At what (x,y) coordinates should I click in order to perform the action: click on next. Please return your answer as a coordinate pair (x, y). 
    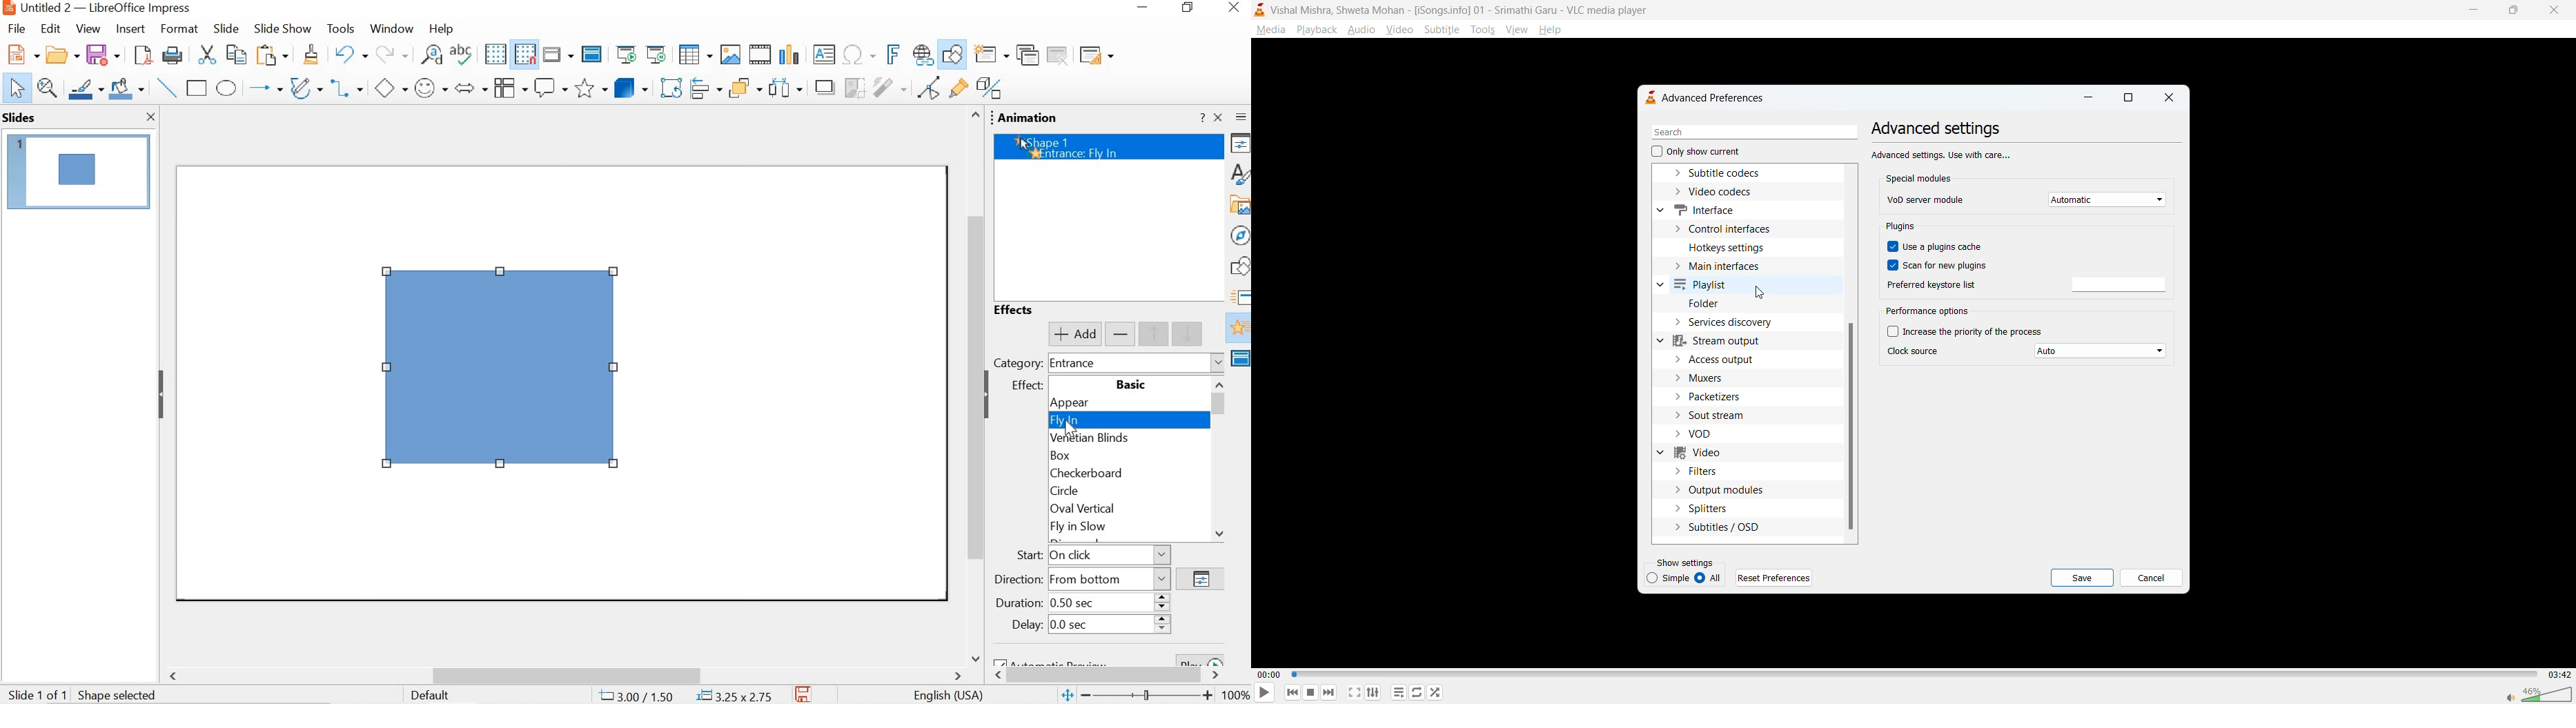
    Looking at the image, I should click on (1328, 690).